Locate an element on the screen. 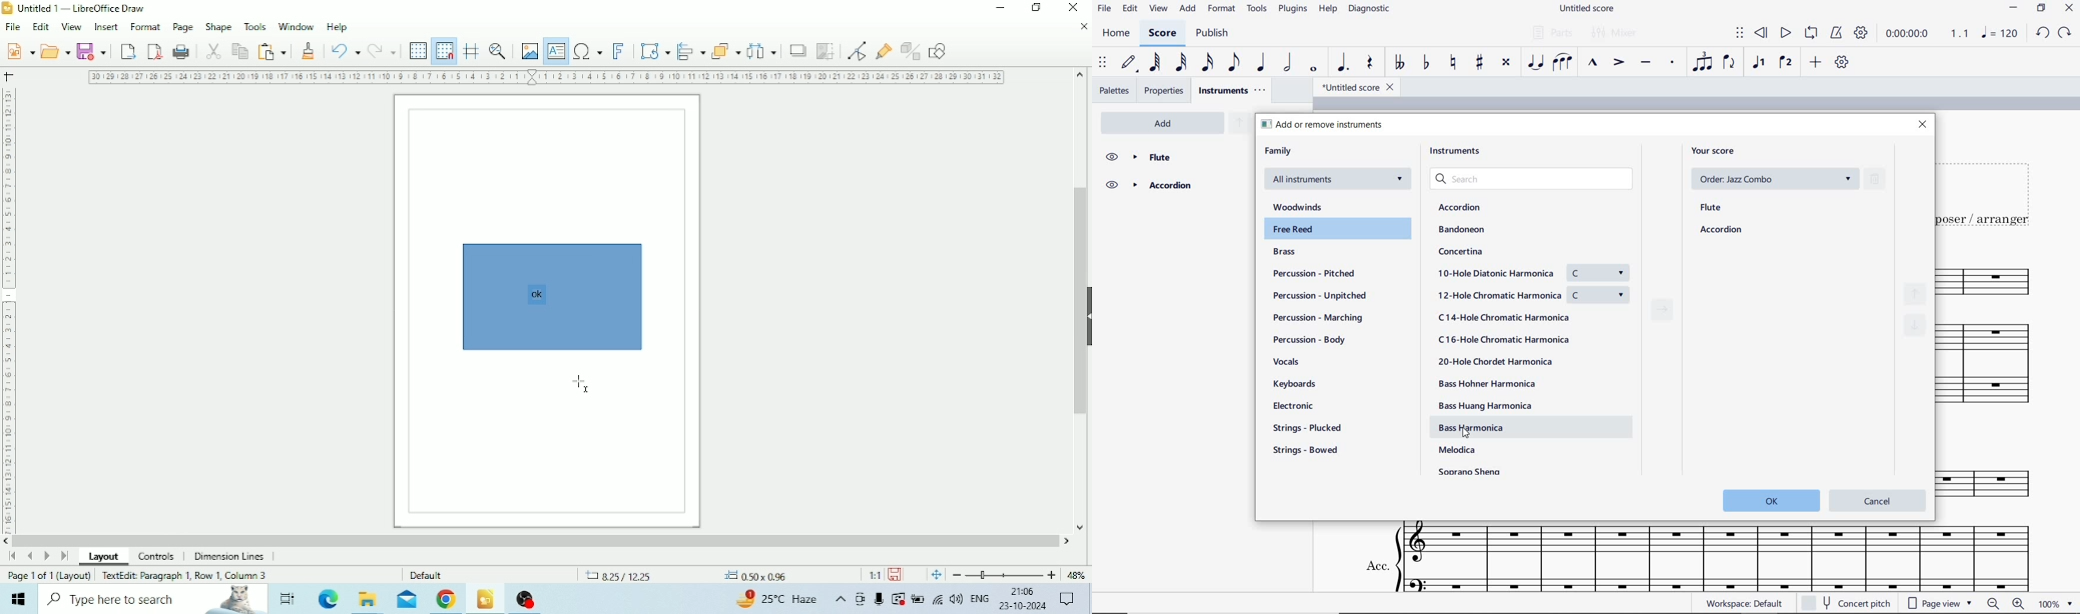  32nd note is located at coordinates (1180, 63).